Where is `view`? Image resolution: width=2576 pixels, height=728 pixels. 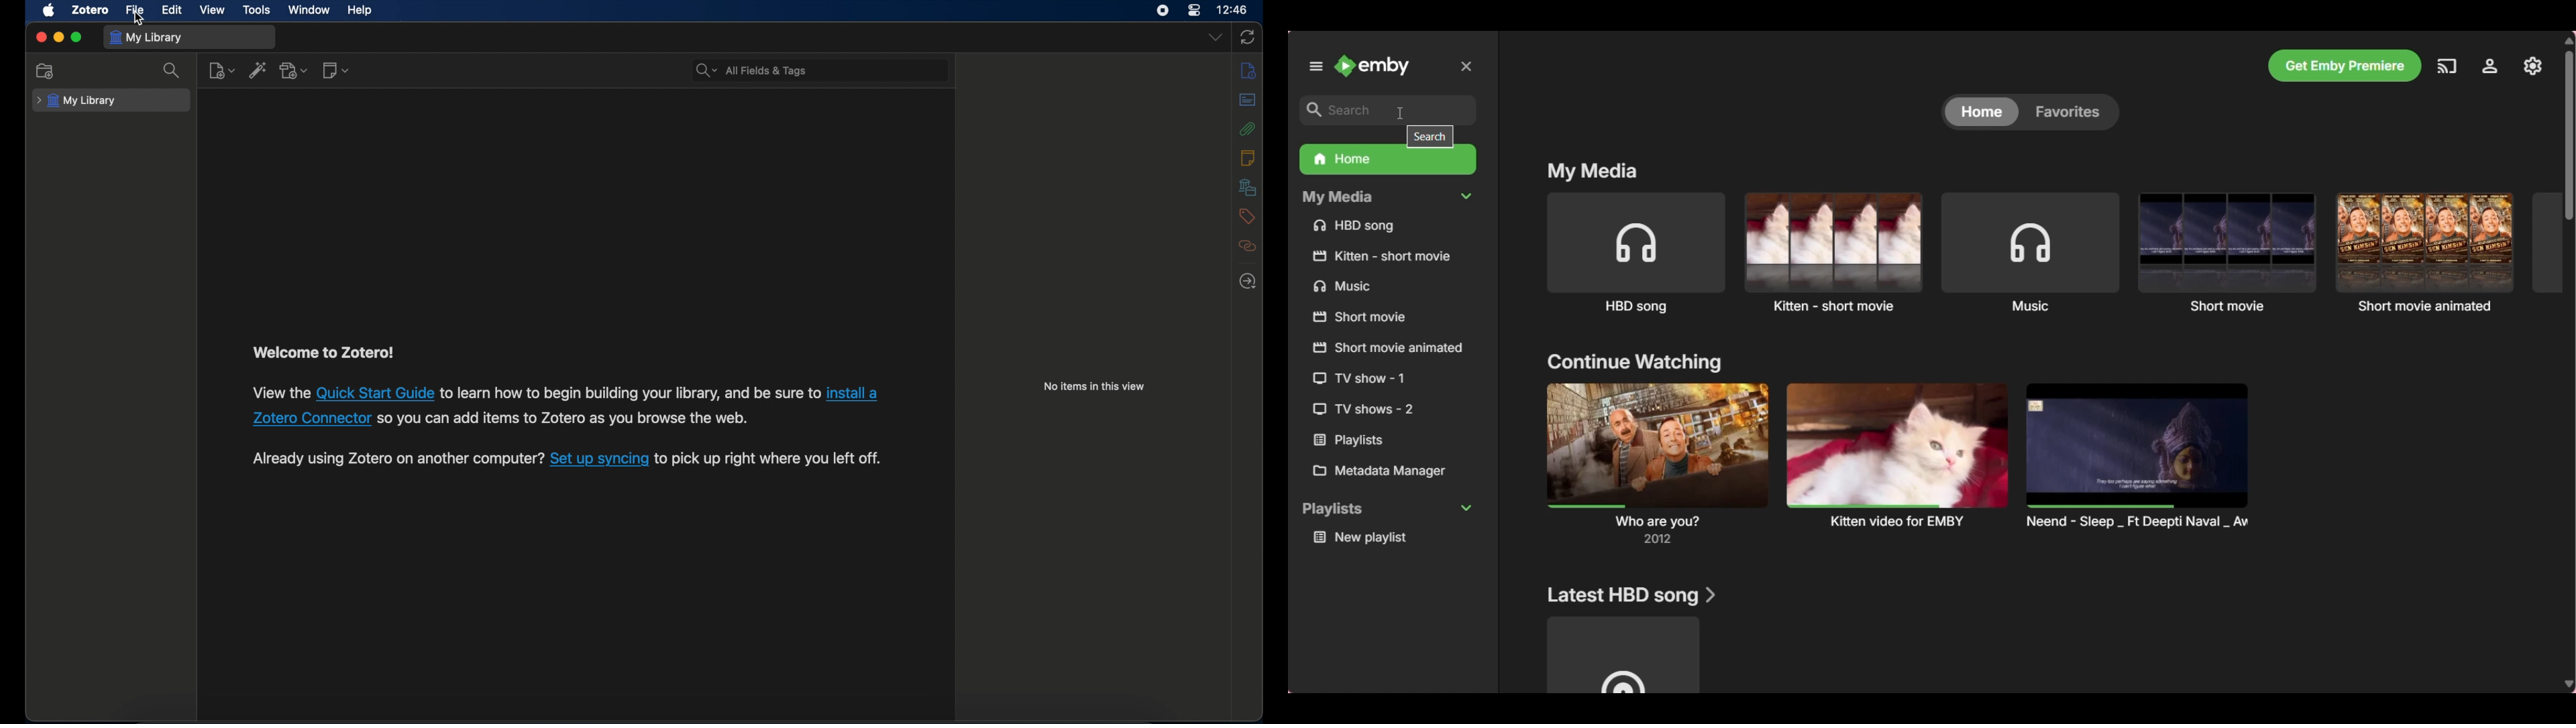 view is located at coordinates (212, 11).